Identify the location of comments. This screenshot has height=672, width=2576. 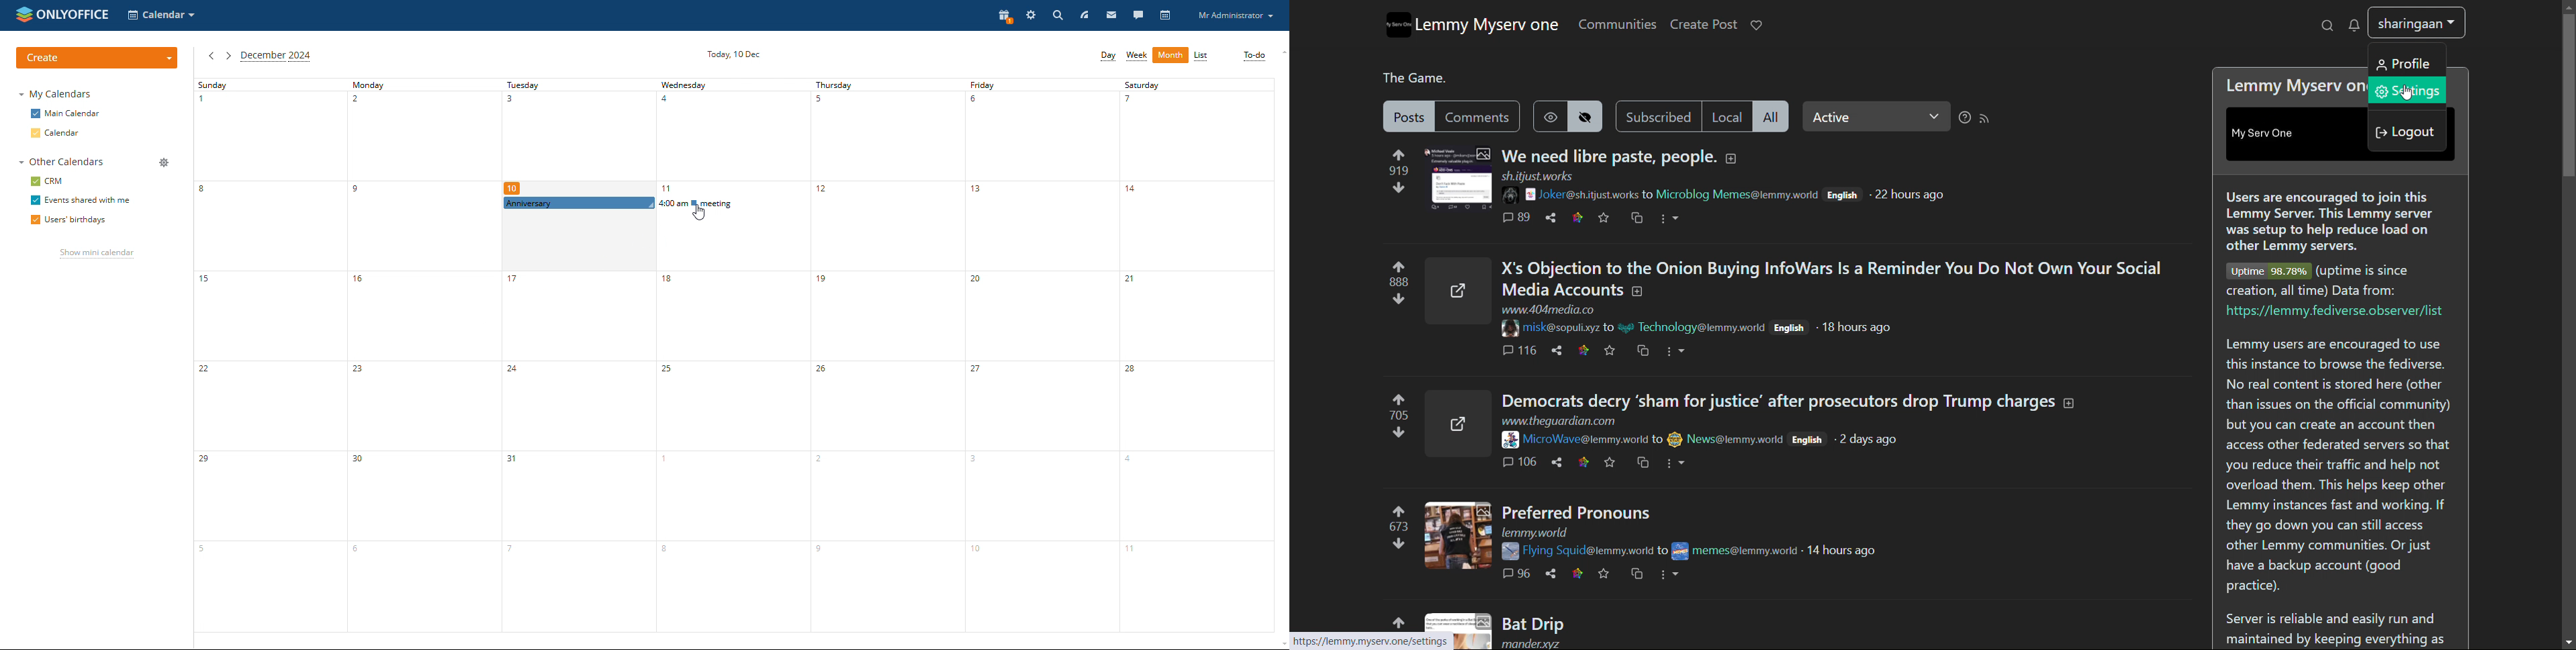
(1478, 117).